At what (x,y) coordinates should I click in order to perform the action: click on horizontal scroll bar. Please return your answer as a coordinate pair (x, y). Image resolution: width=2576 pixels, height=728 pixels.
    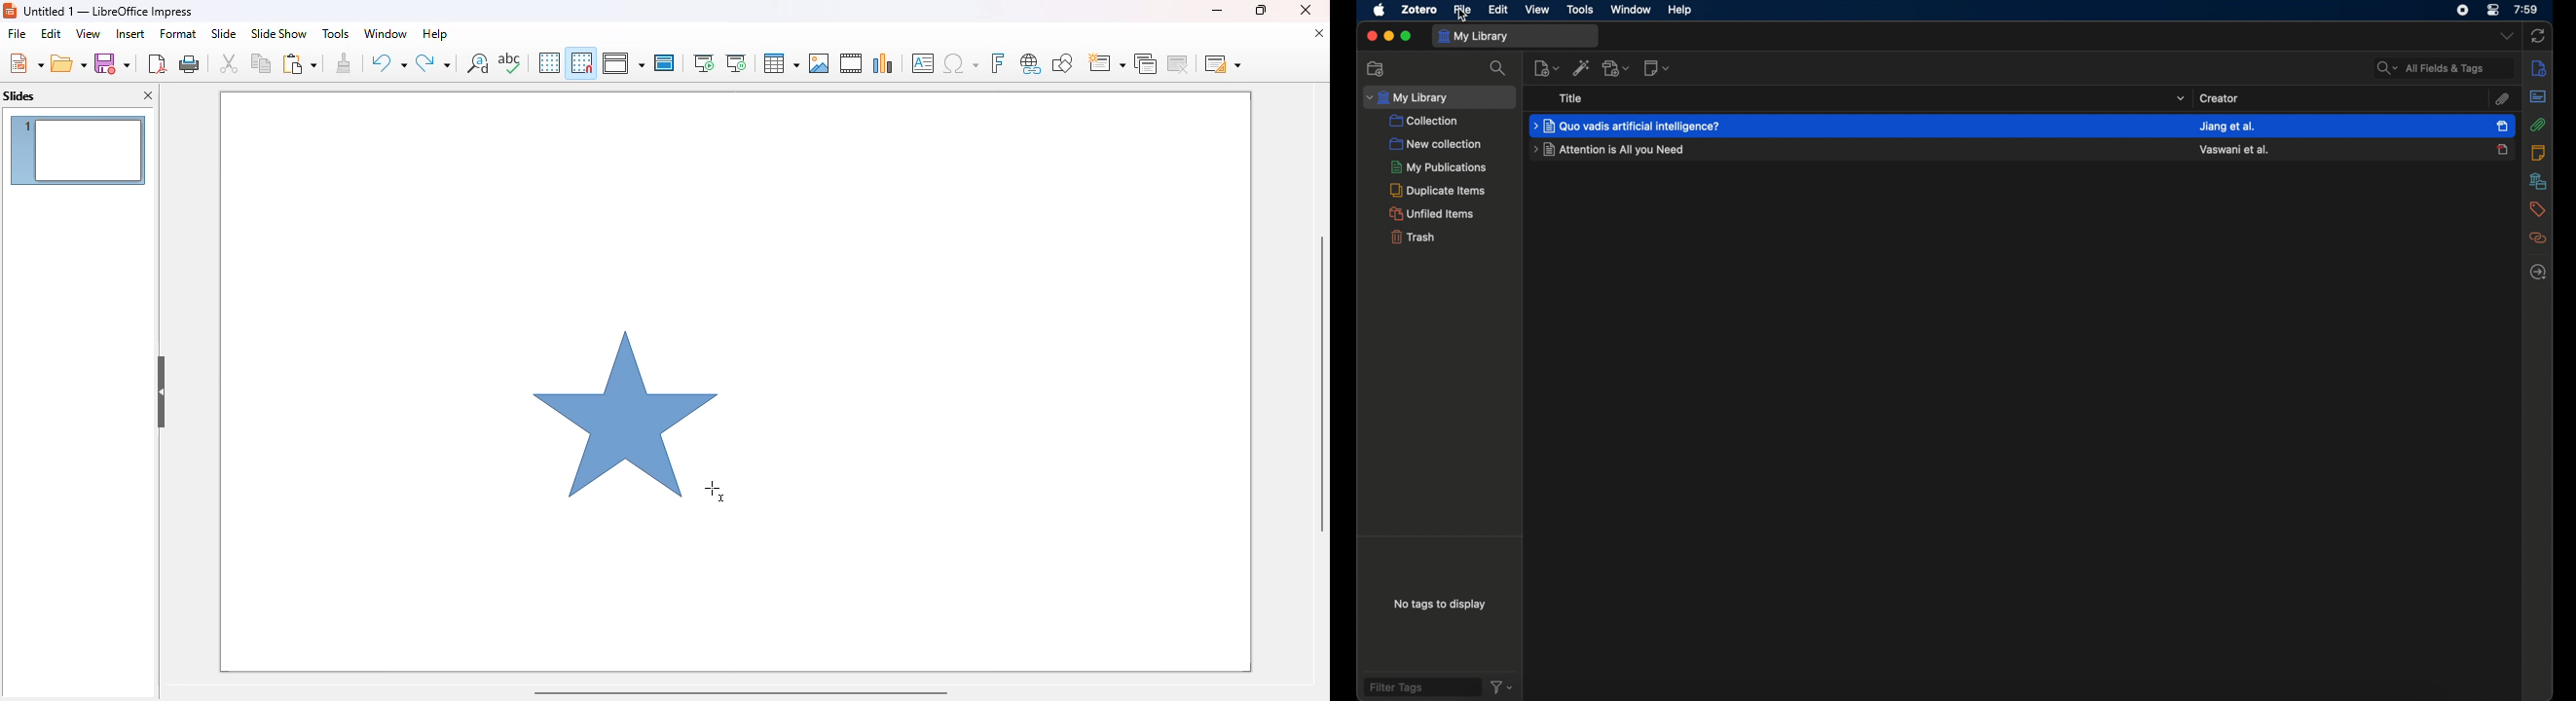
    Looking at the image, I should click on (739, 691).